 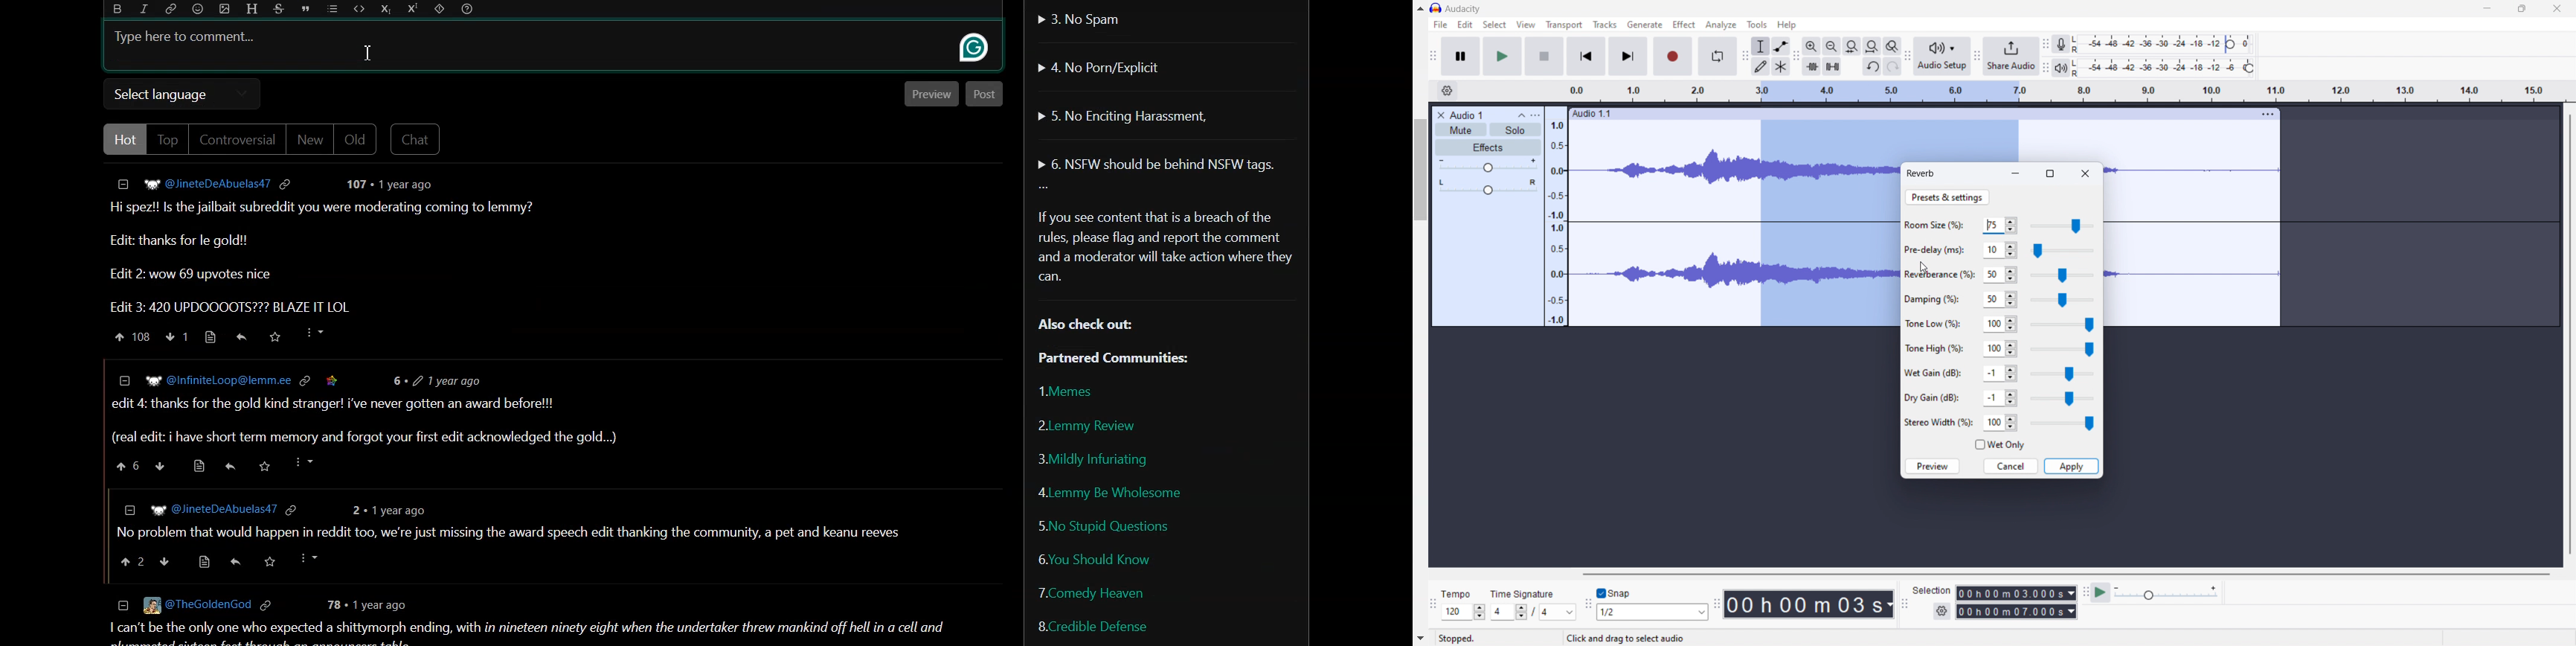 I want to click on room size slider, so click(x=2062, y=226).